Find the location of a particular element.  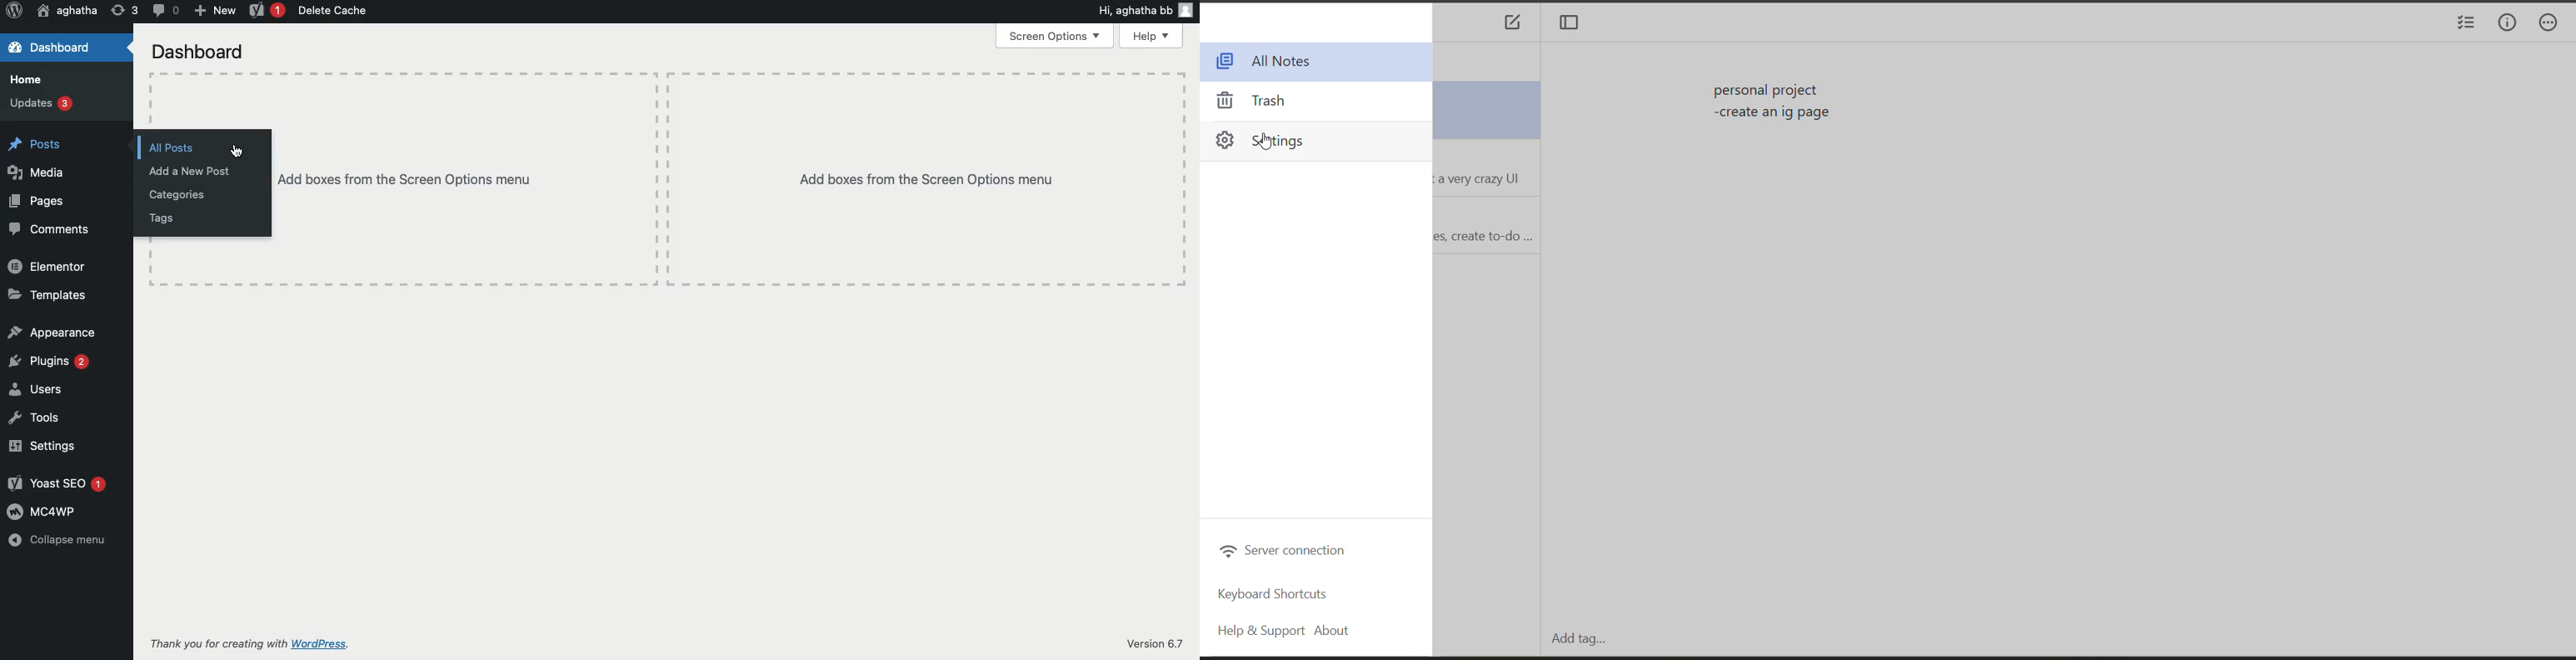

Screen options is located at coordinates (1053, 35).